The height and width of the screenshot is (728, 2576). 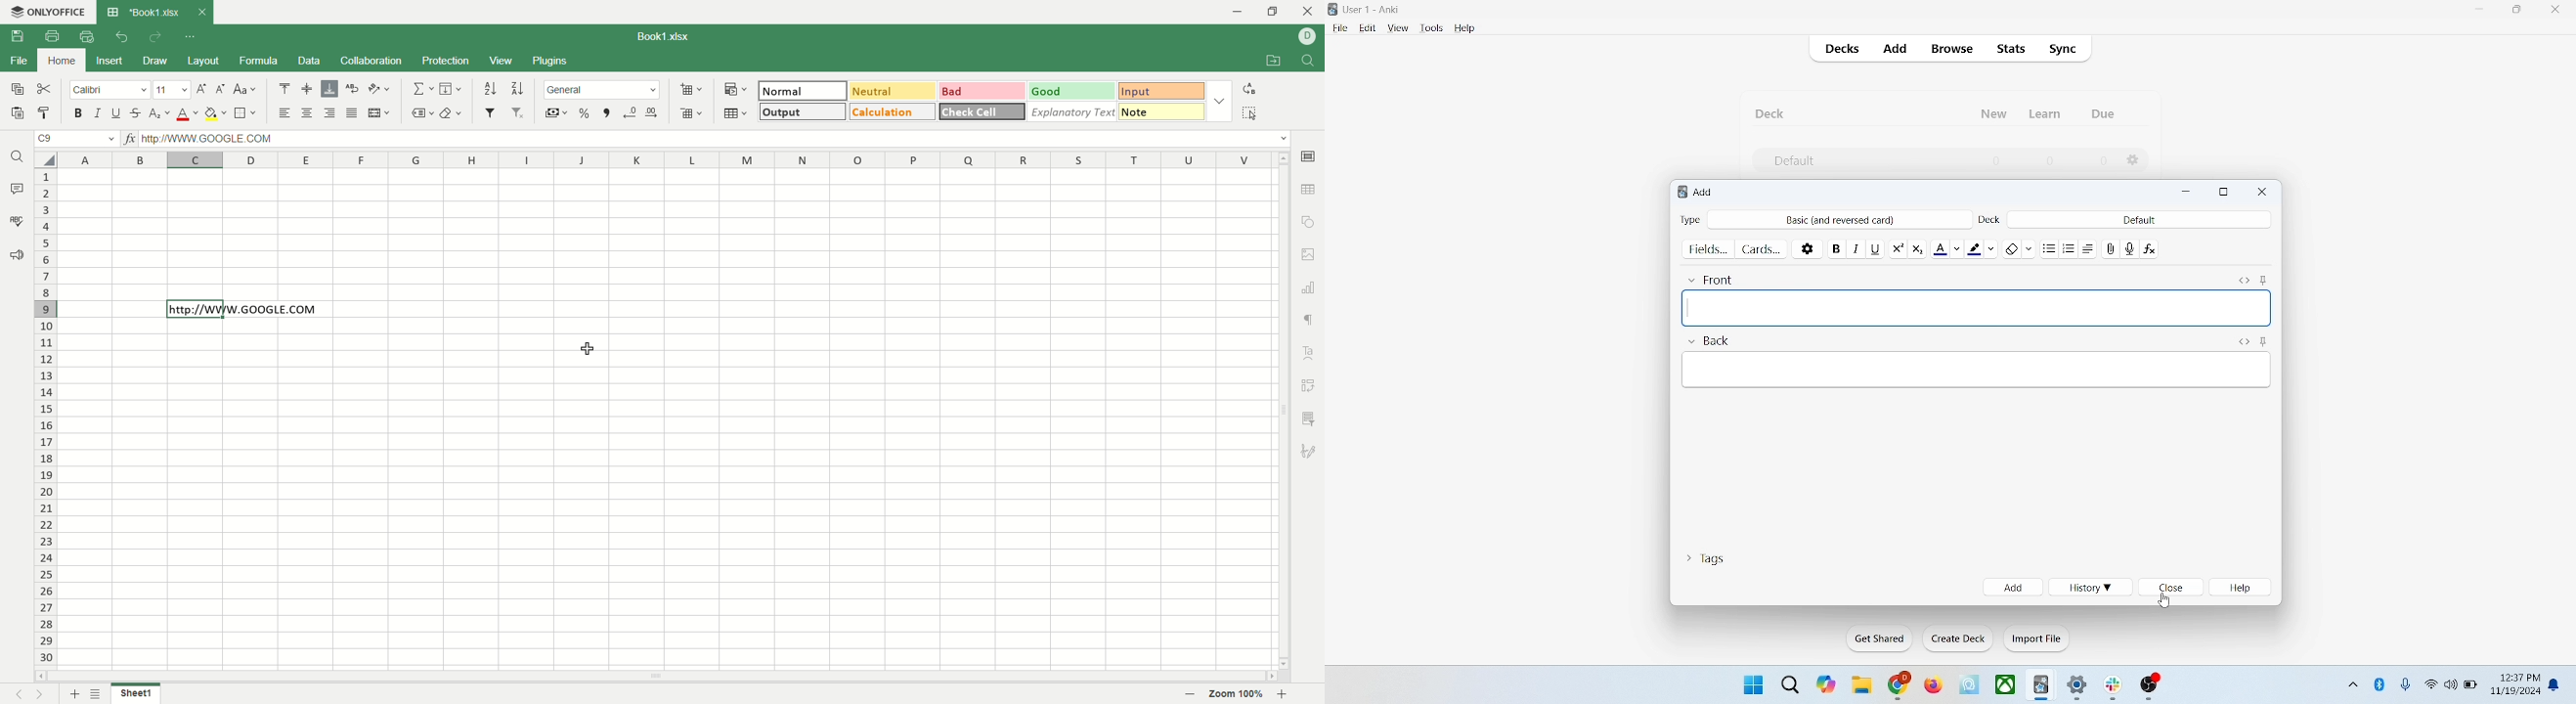 What do you see at coordinates (134, 114) in the screenshot?
I see `strikethrough` at bounding box center [134, 114].